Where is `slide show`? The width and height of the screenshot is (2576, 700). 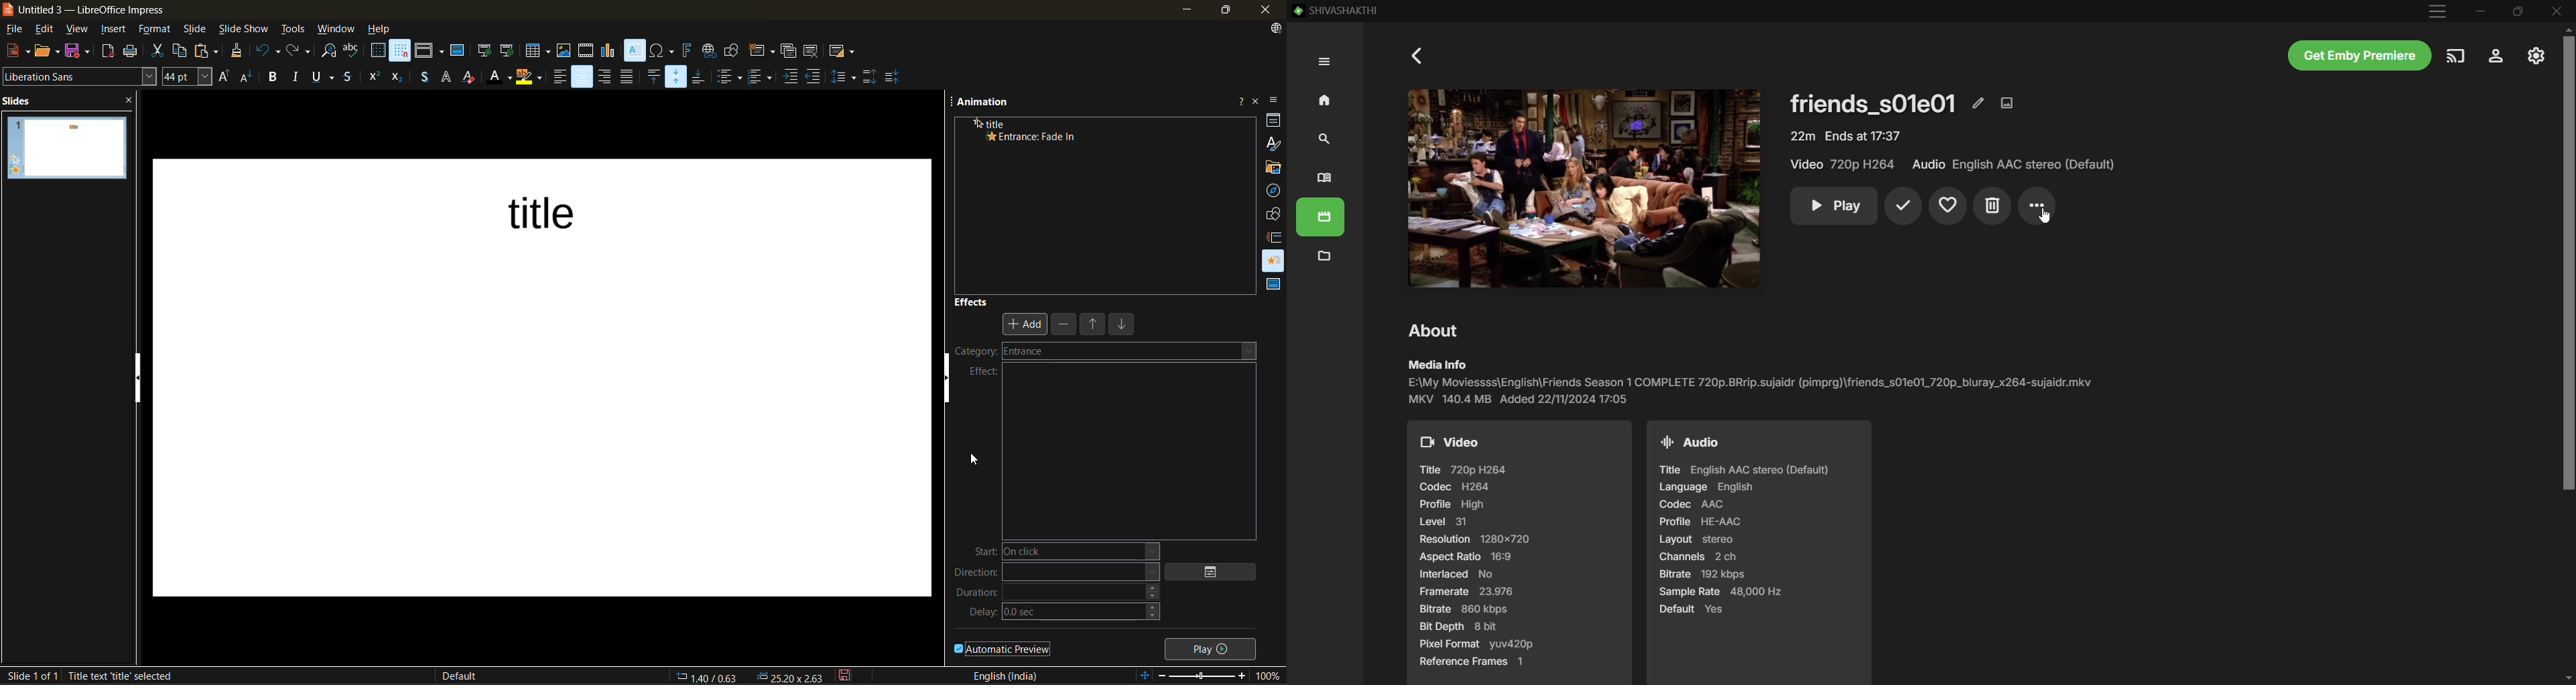
slide show is located at coordinates (244, 30).